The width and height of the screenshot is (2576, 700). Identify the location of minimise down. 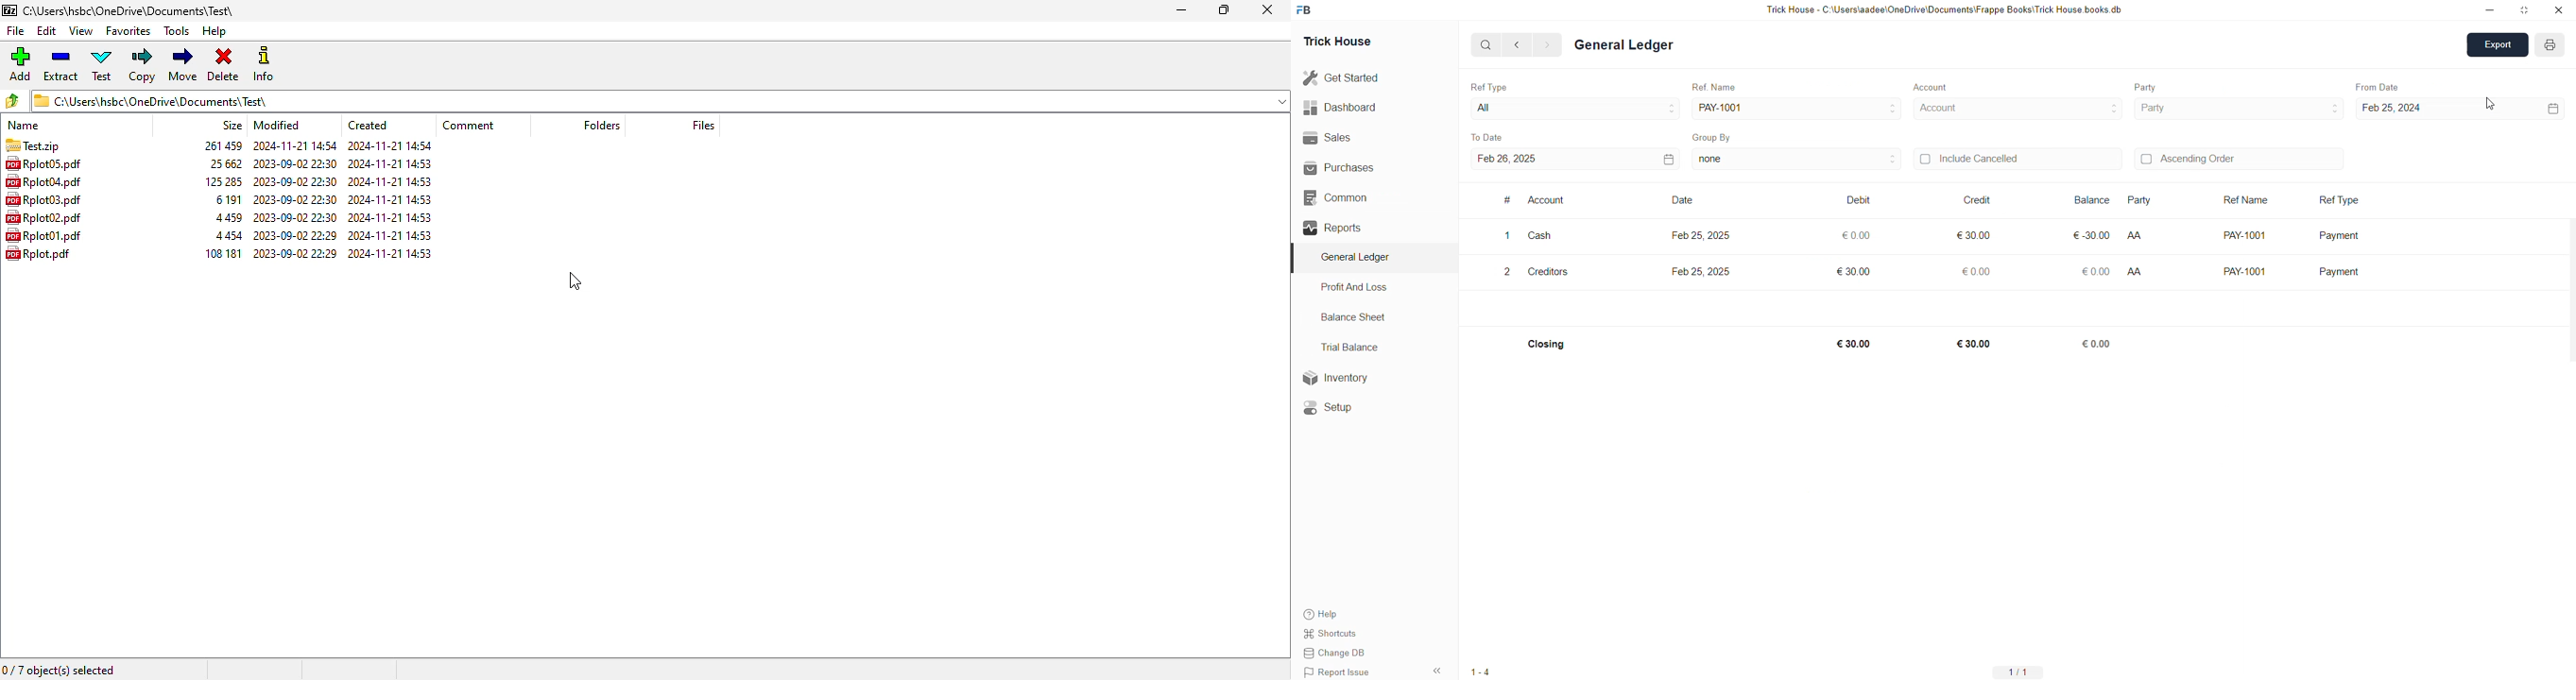
(2488, 10).